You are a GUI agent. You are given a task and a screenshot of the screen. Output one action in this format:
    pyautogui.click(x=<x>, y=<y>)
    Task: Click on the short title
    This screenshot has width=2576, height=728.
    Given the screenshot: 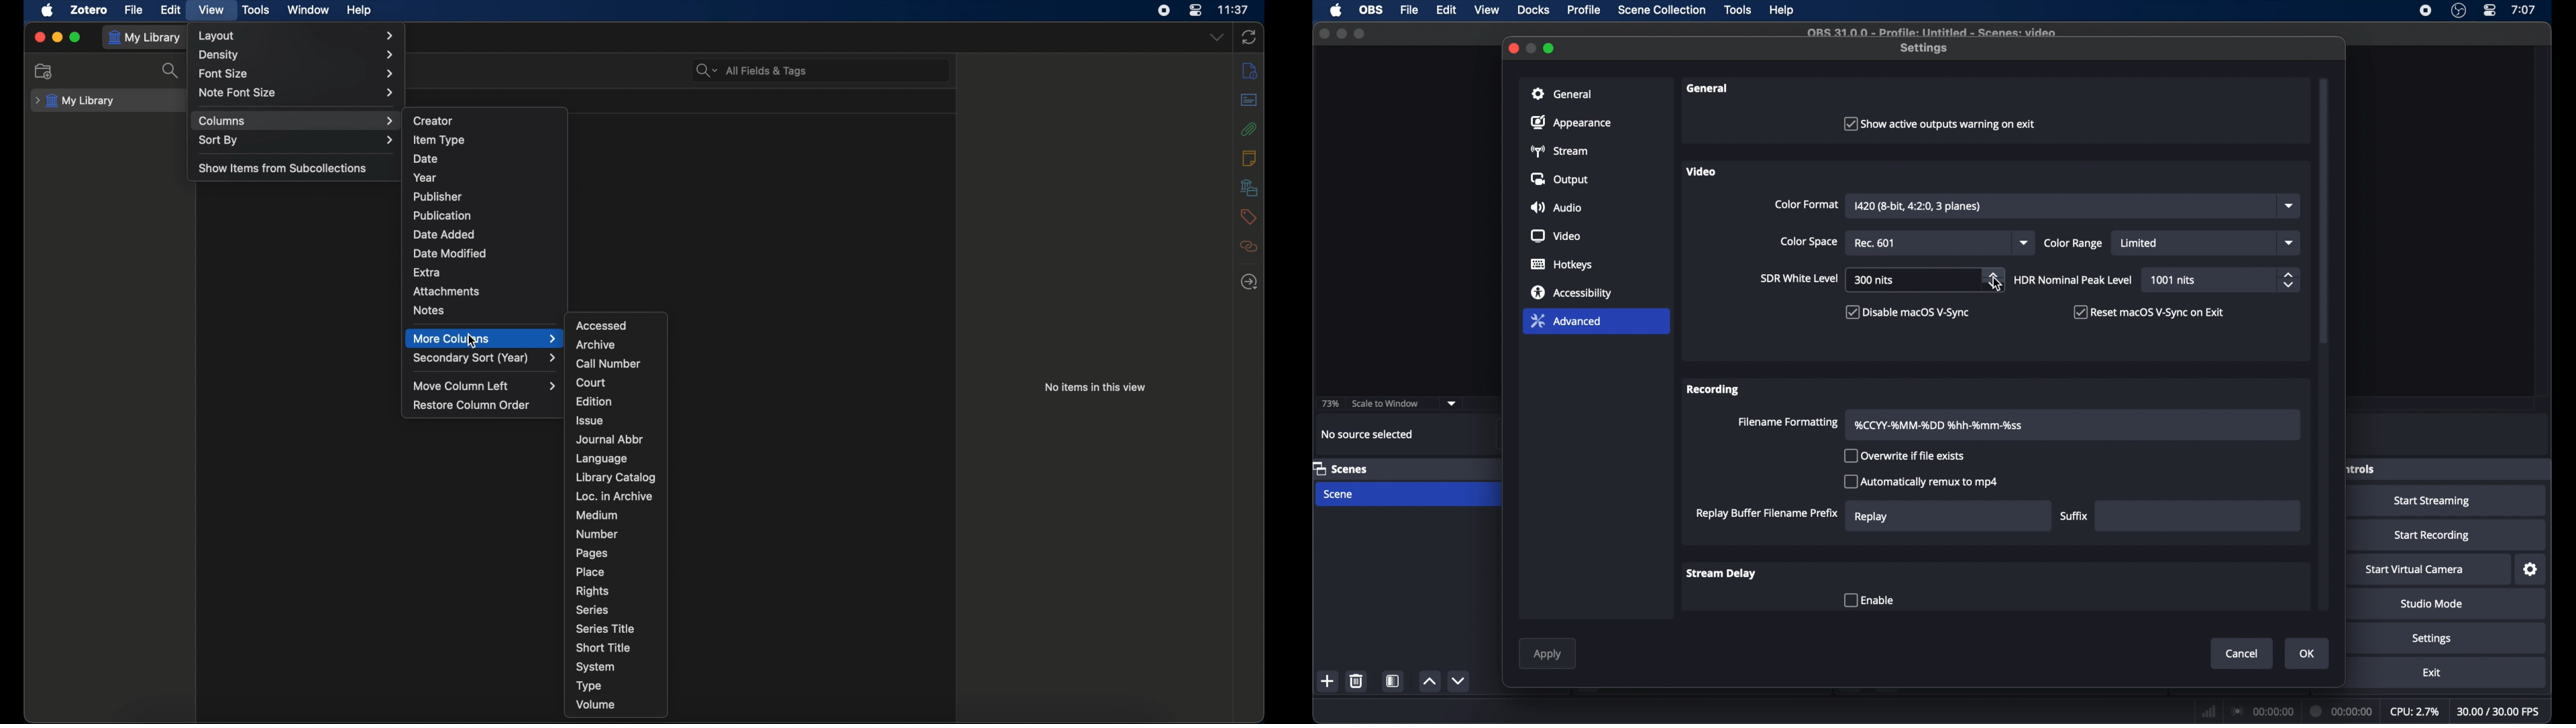 What is the action you would take?
    pyautogui.click(x=603, y=646)
    